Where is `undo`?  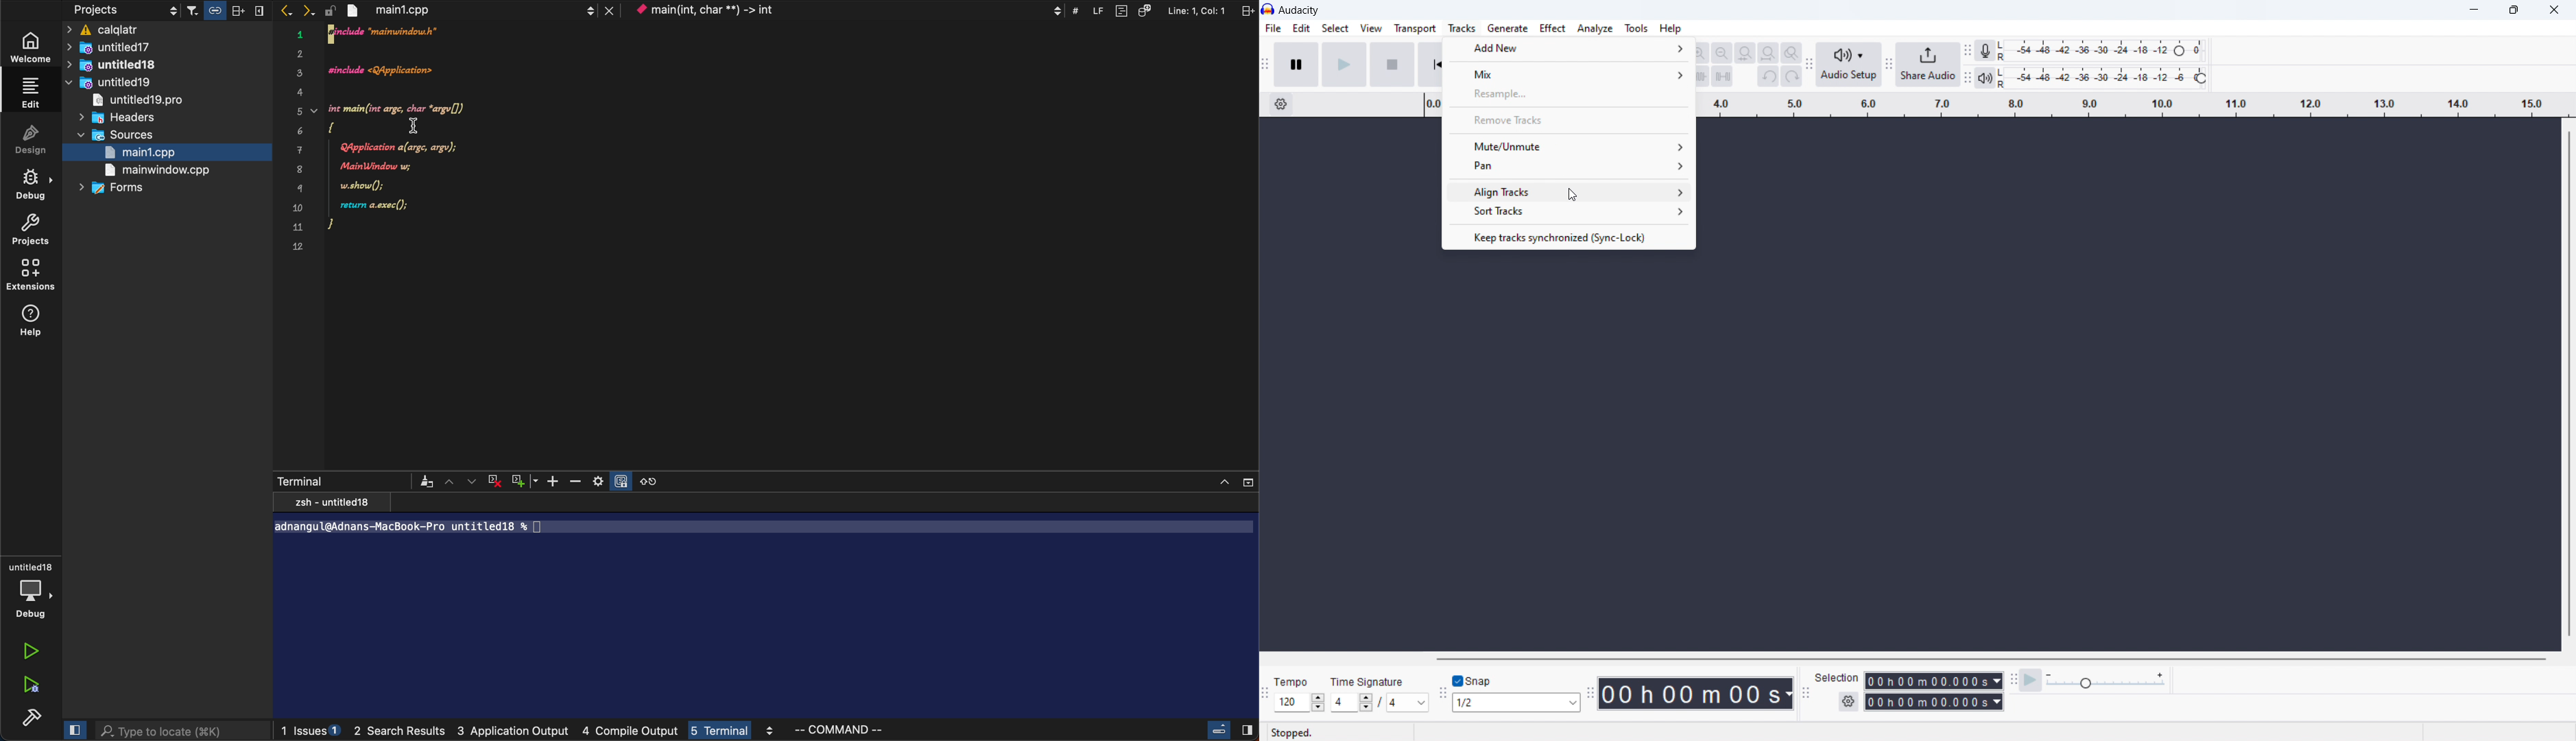
undo is located at coordinates (1768, 76).